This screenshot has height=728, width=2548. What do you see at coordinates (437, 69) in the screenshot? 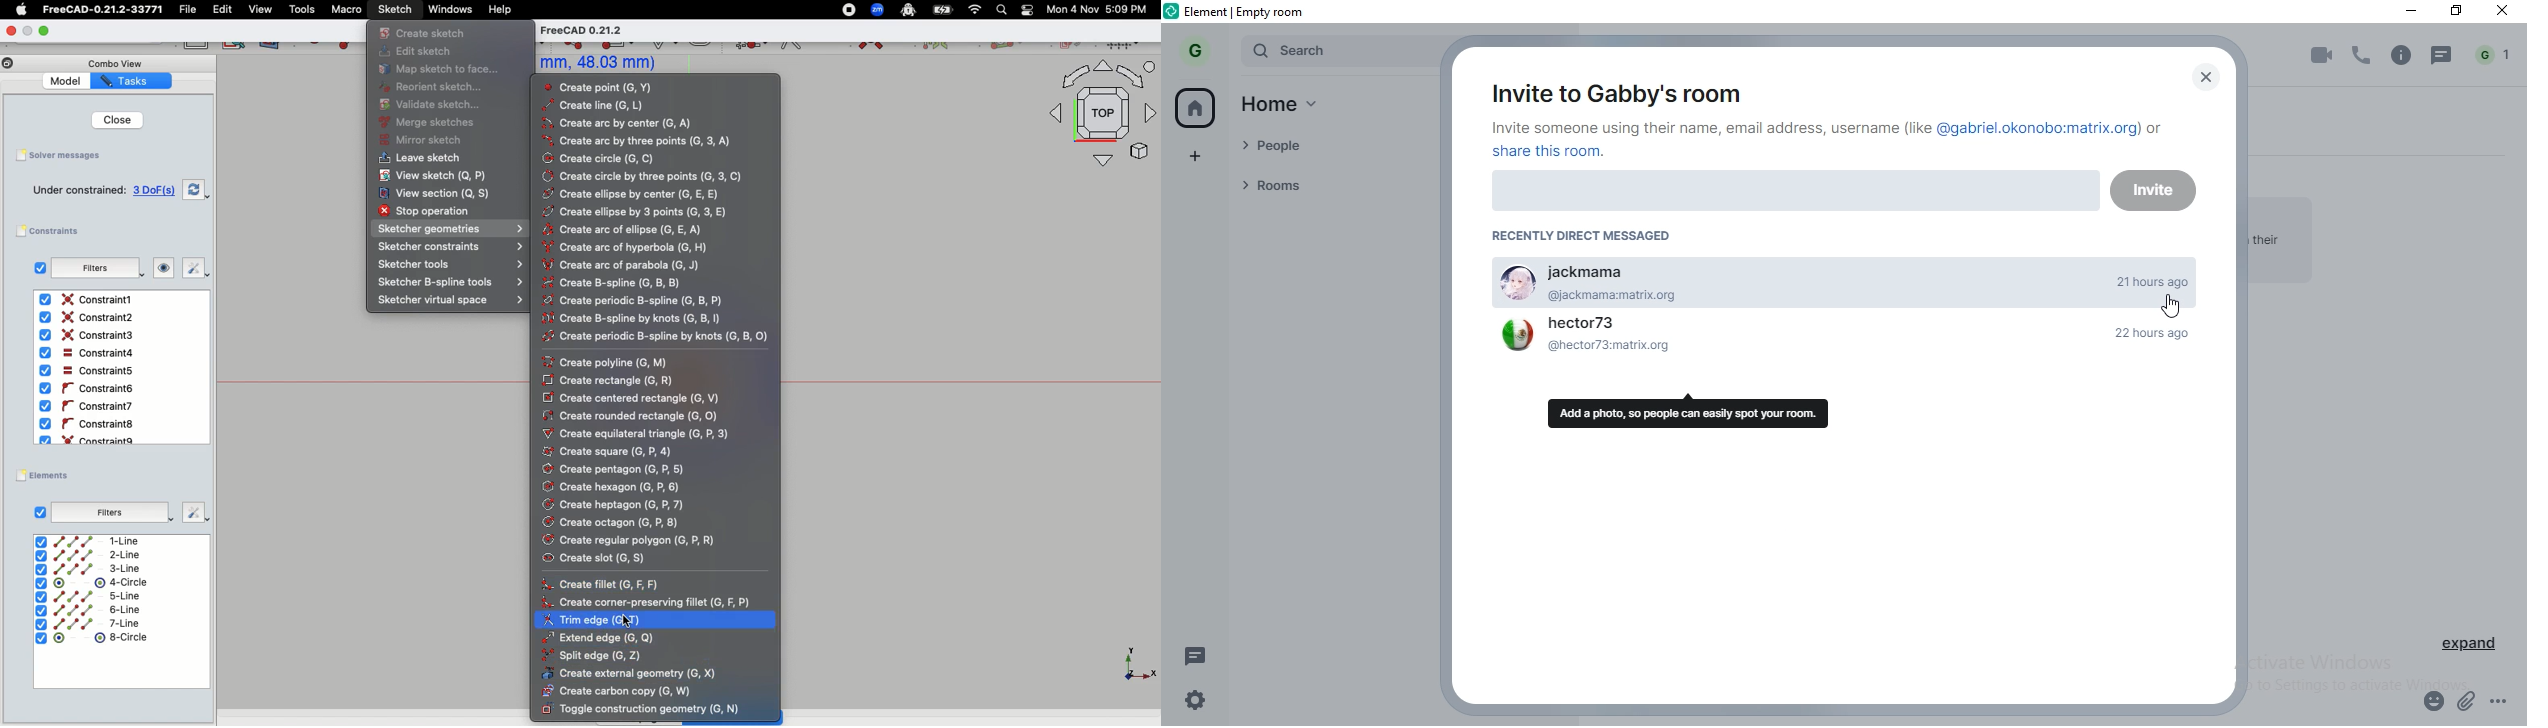
I see `Map sketch to face` at bounding box center [437, 69].